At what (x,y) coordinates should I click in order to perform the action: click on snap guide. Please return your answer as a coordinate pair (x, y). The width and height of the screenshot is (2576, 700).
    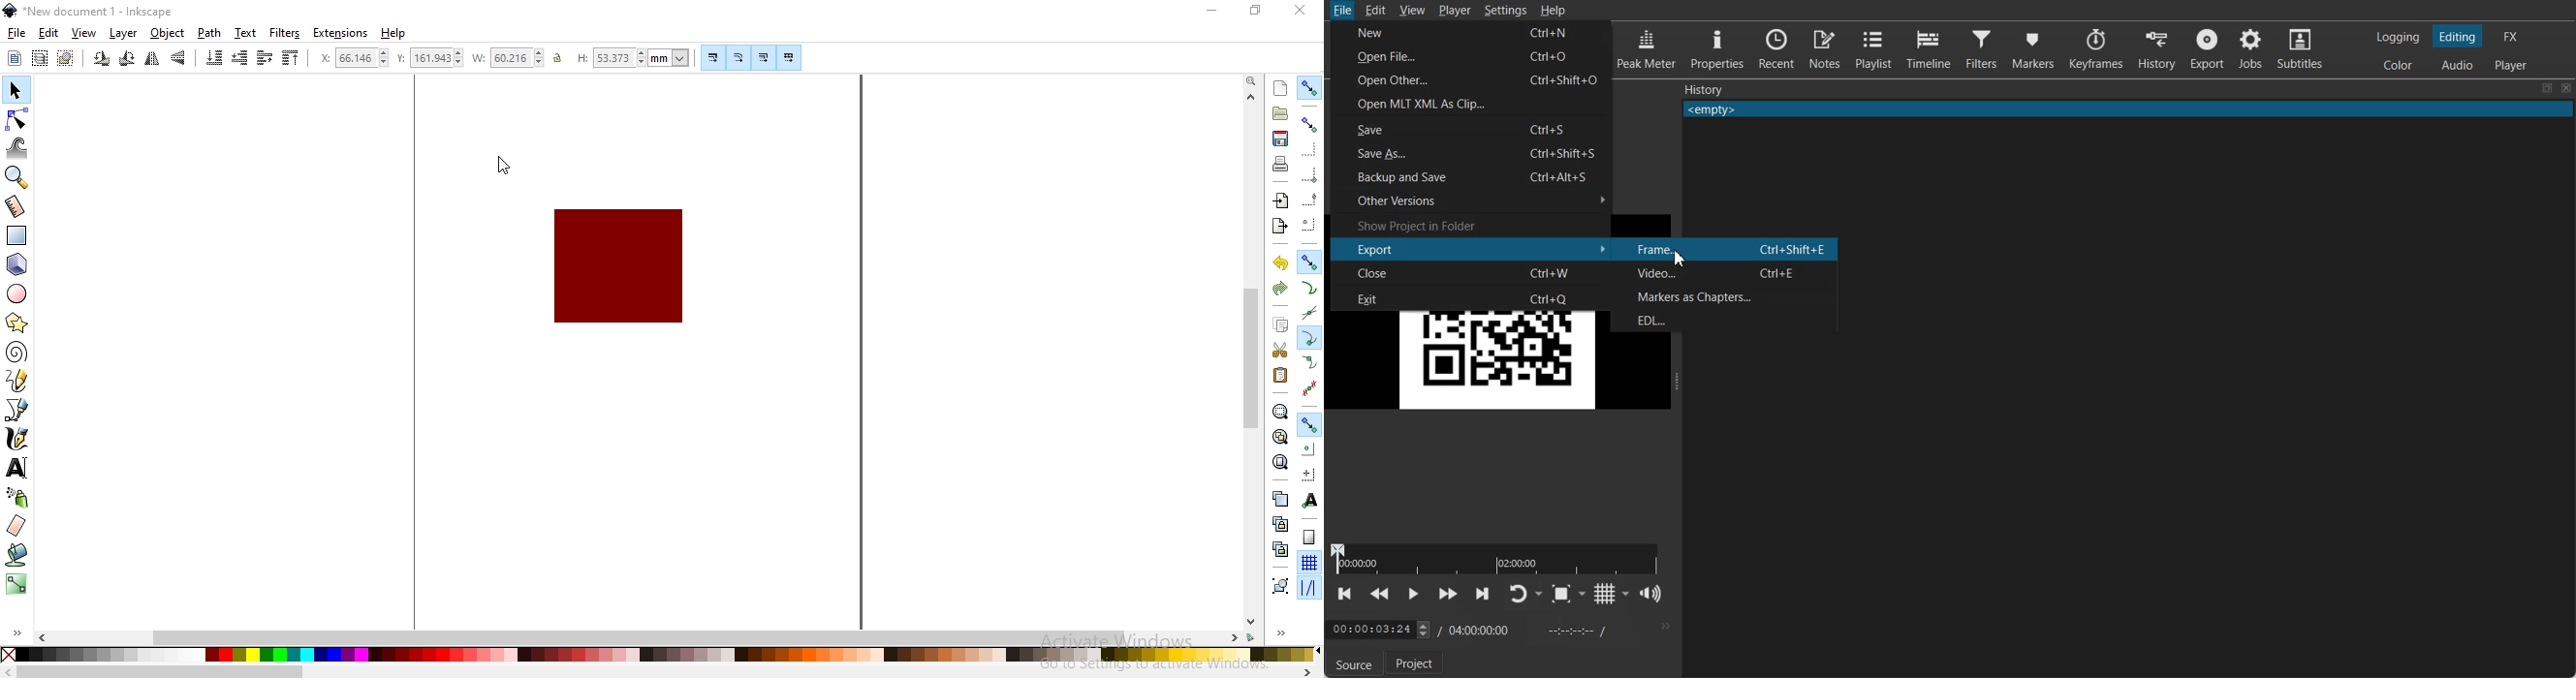
    Looking at the image, I should click on (1309, 588).